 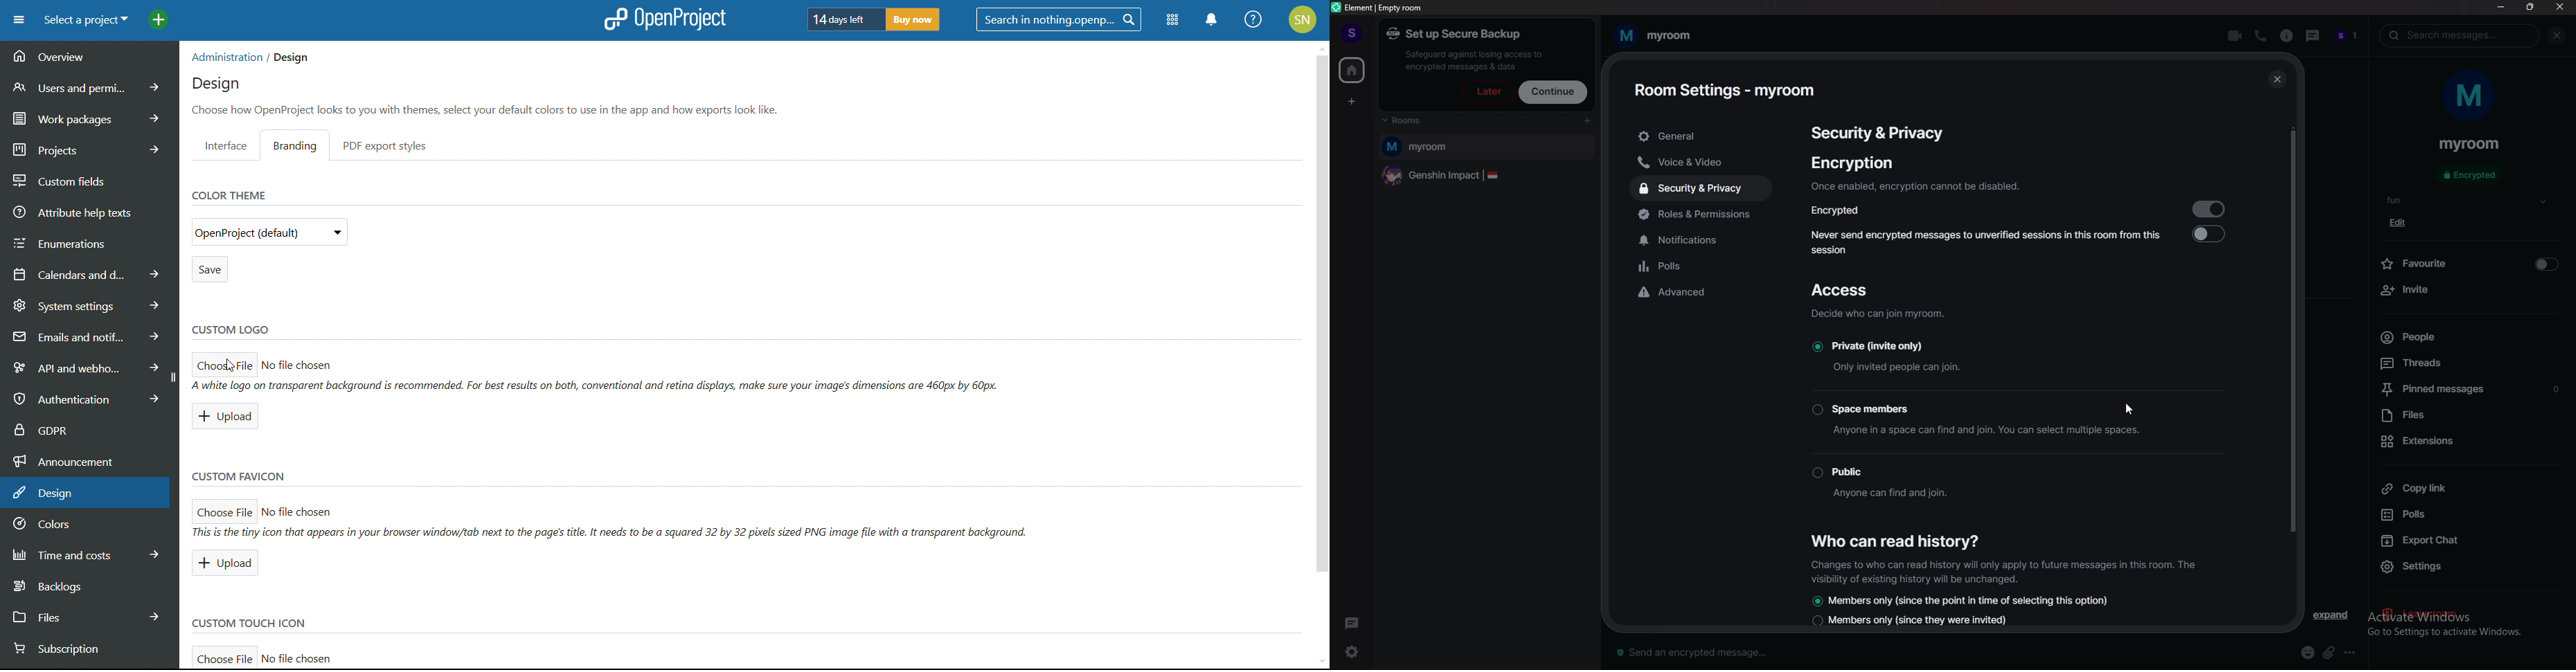 I want to click on emoji, so click(x=2308, y=653).